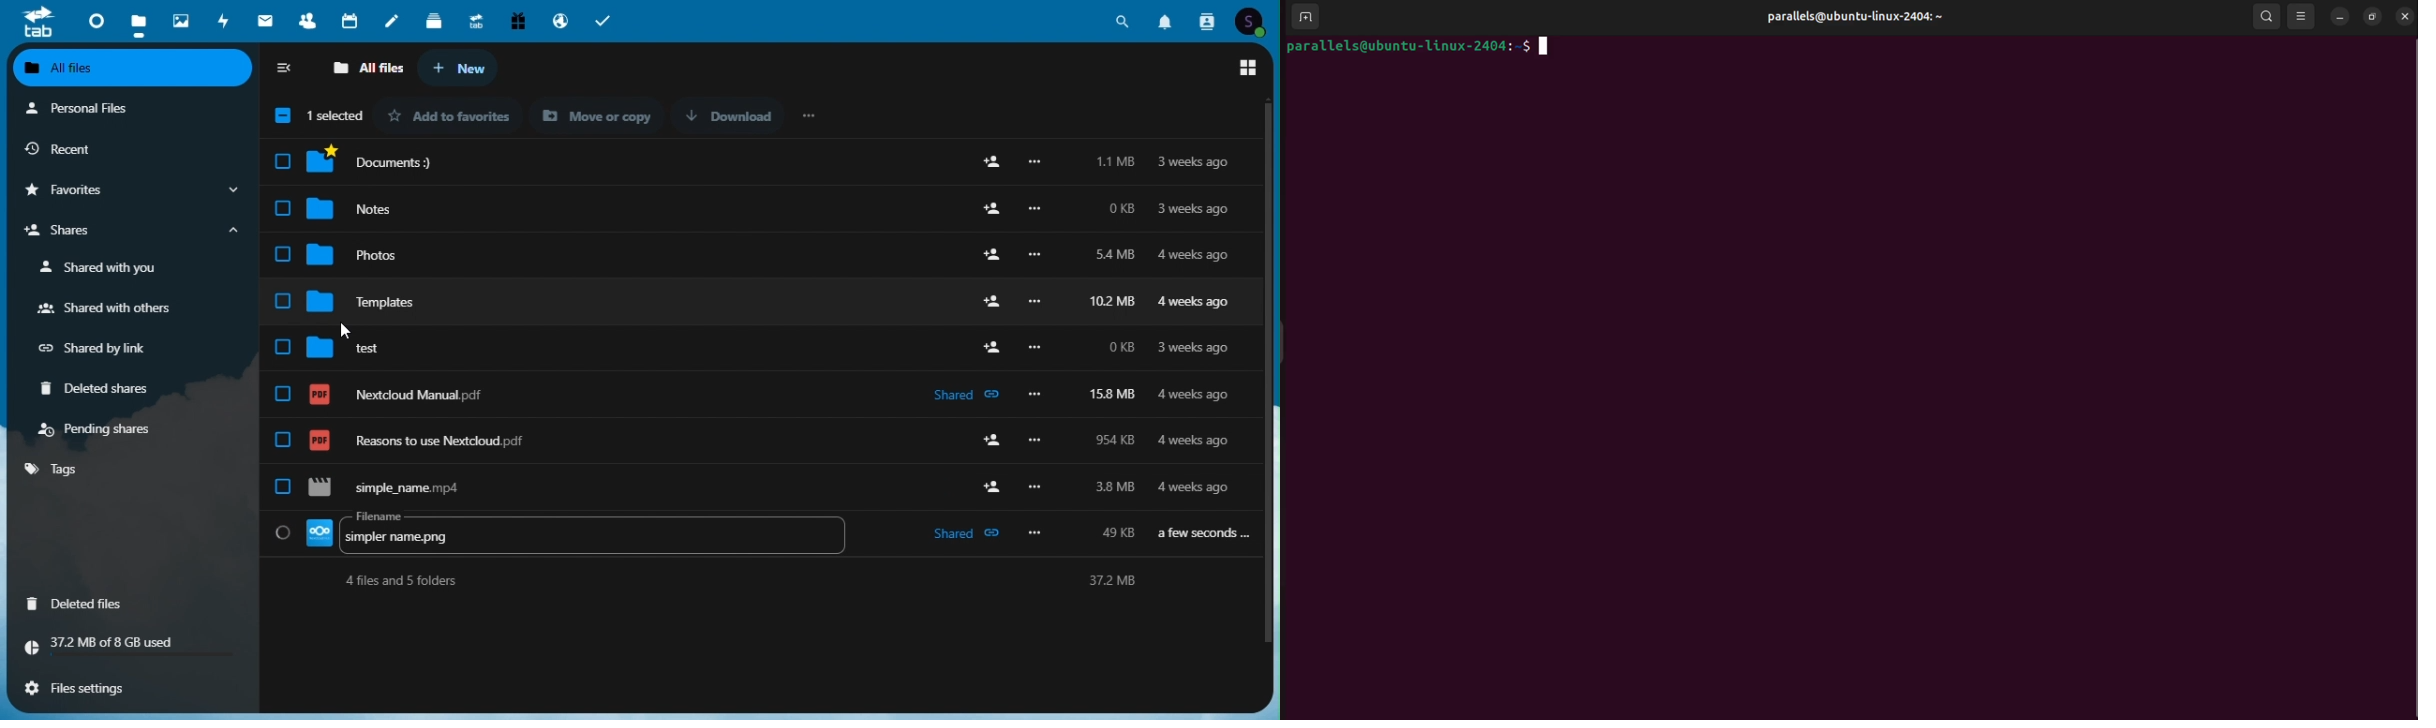 The width and height of the screenshot is (2436, 728). Describe the element at coordinates (759, 293) in the screenshot. I see `Templates 102 MB 4 weeks ago` at that location.